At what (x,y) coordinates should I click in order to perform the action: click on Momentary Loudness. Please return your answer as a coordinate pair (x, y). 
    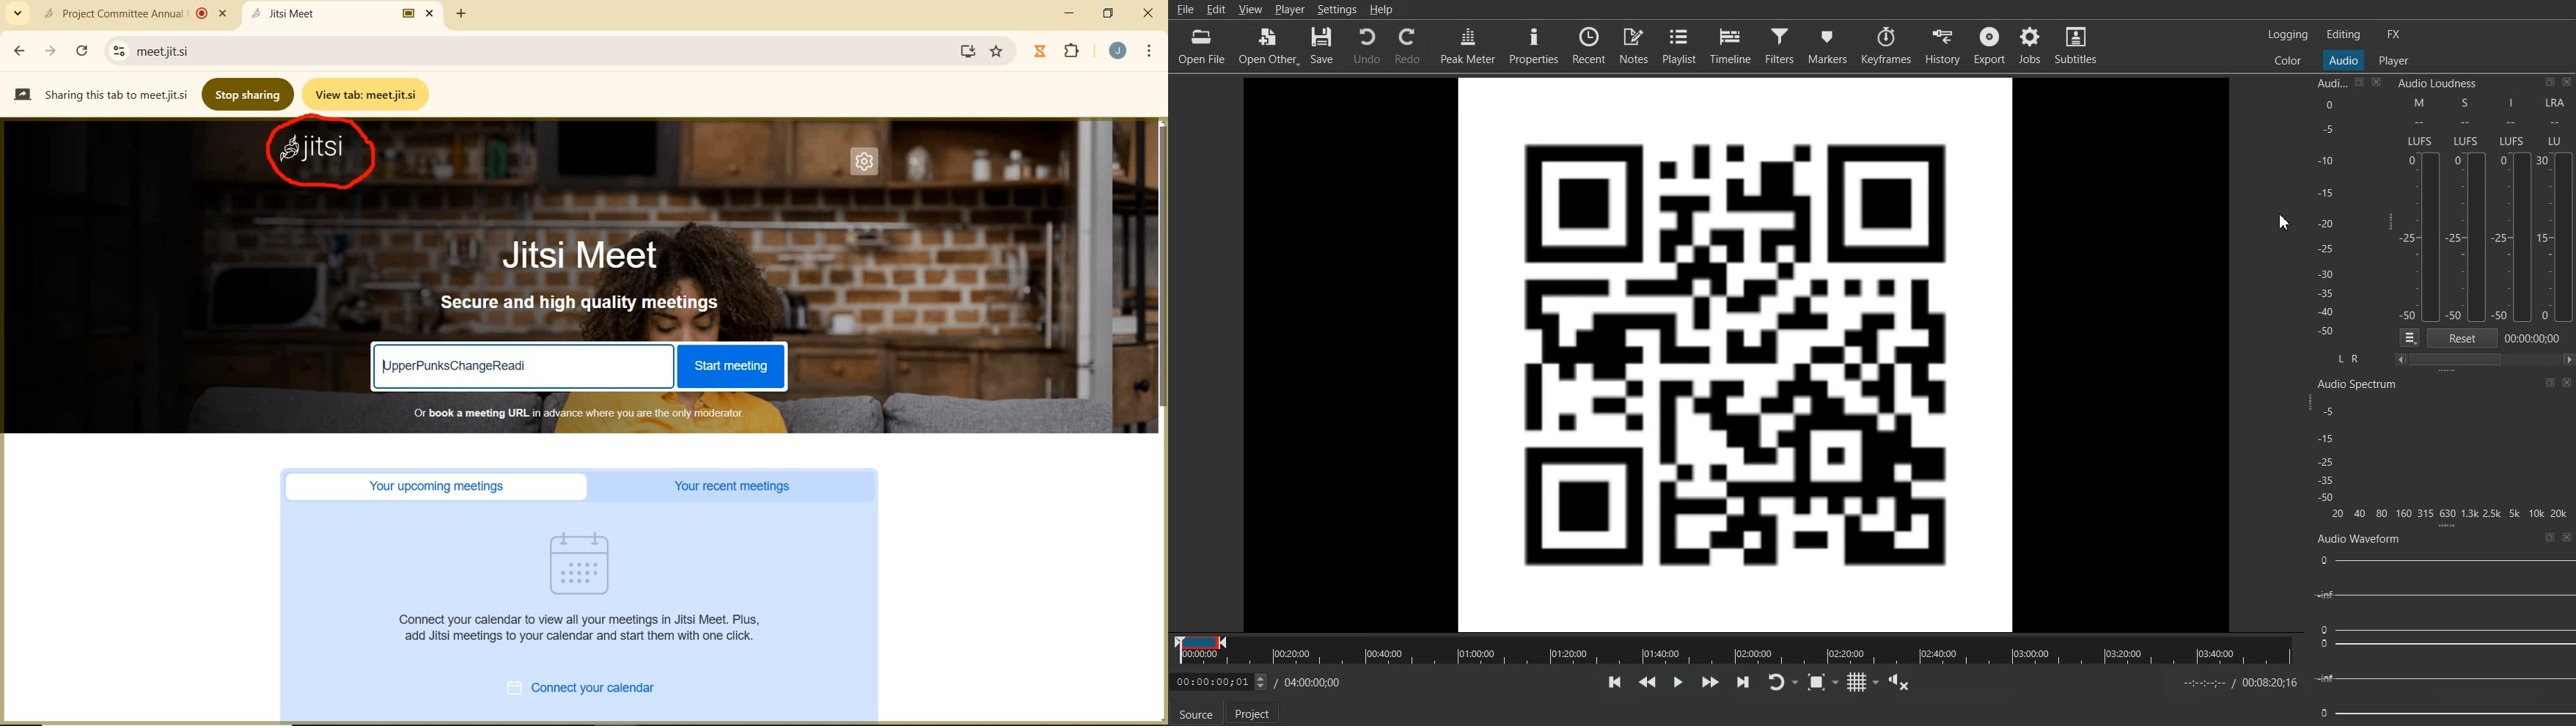
    Looking at the image, I should click on (2421, 209).